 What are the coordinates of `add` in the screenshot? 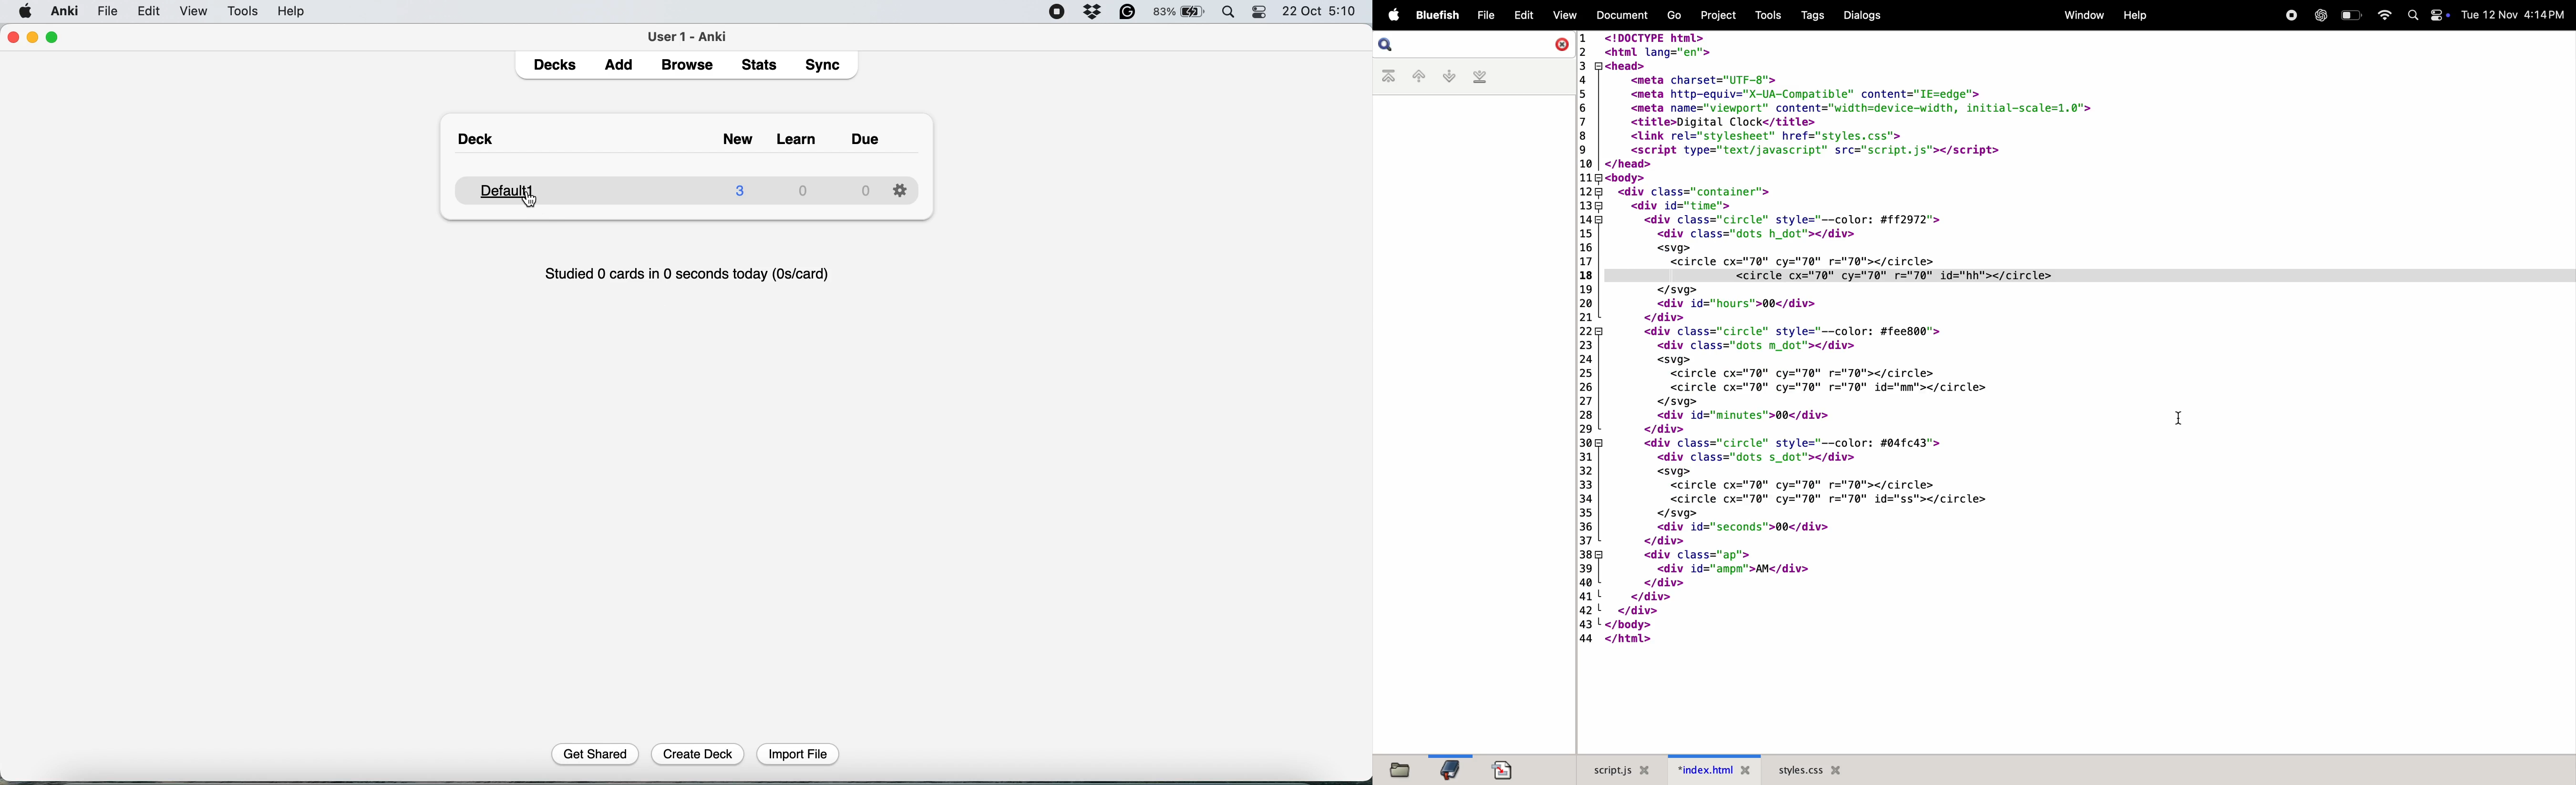 It's located at (622, 66).